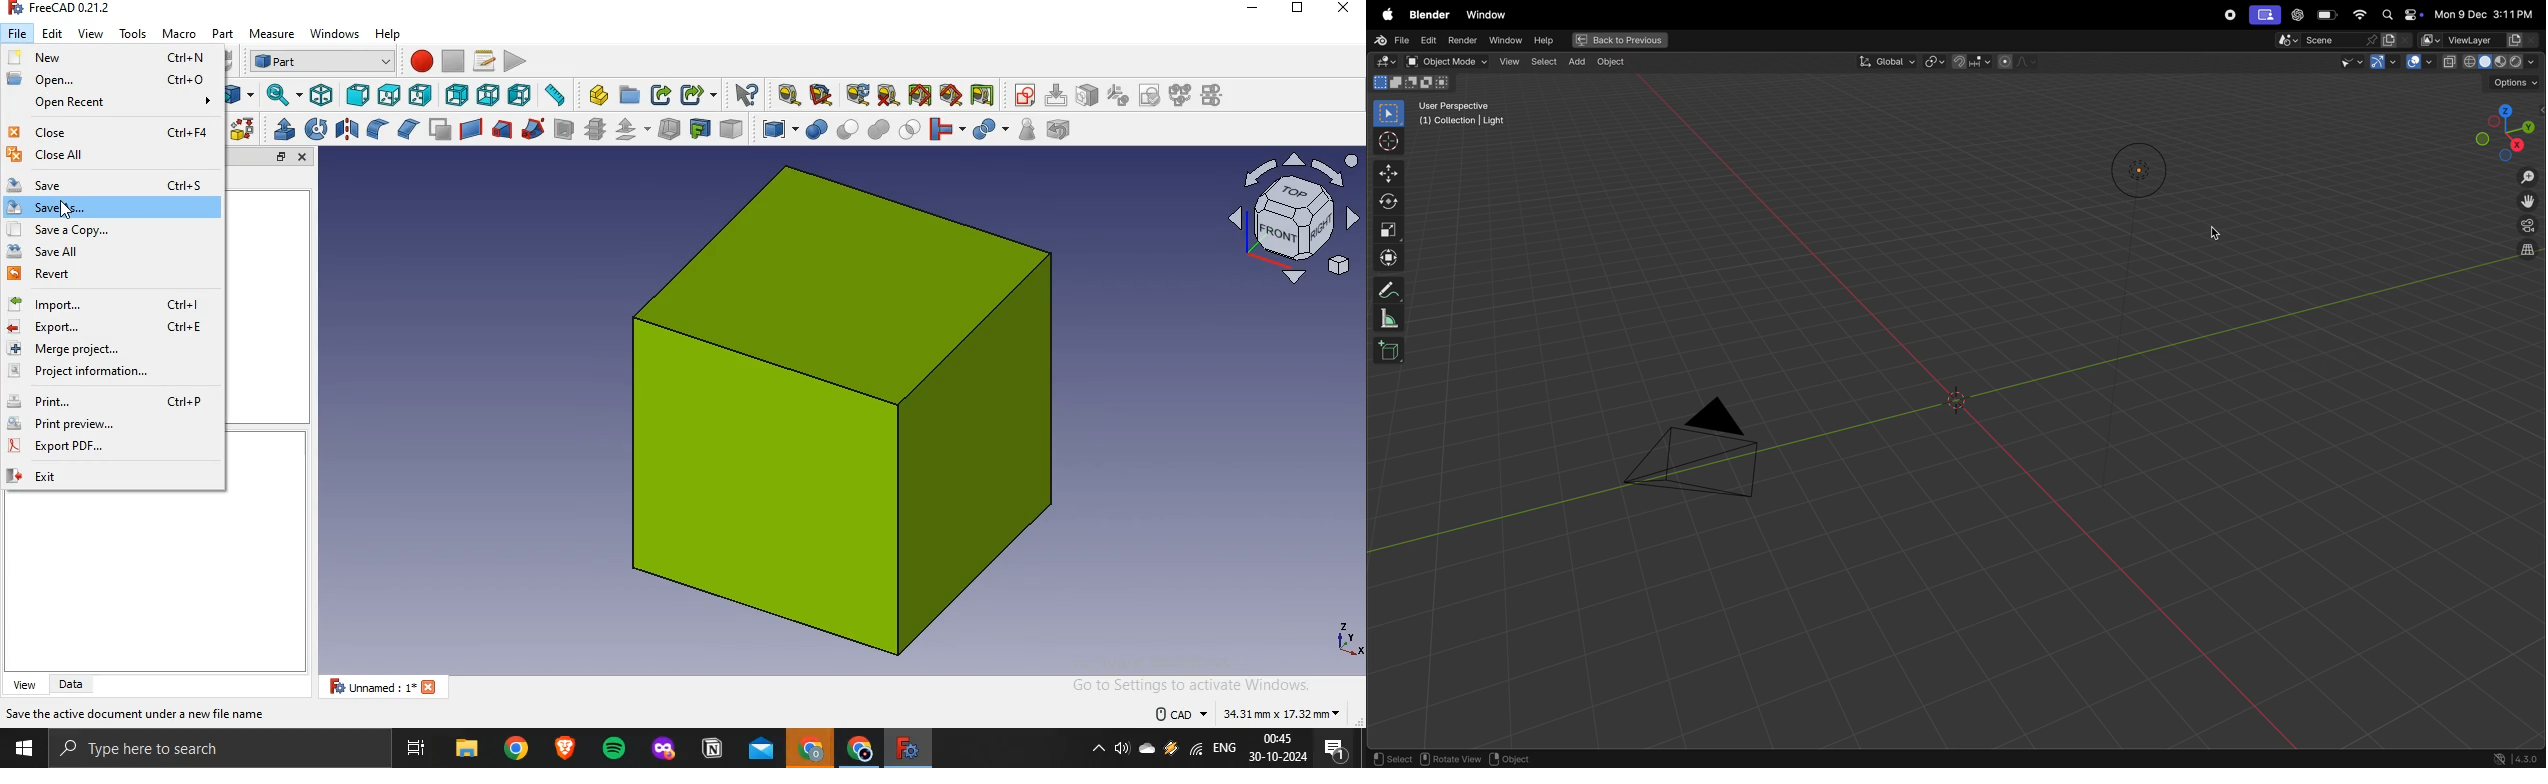  What do you see at coordinates (910, 748) in the screenshot?
I see `freecad` at bounding box center [910, 748].